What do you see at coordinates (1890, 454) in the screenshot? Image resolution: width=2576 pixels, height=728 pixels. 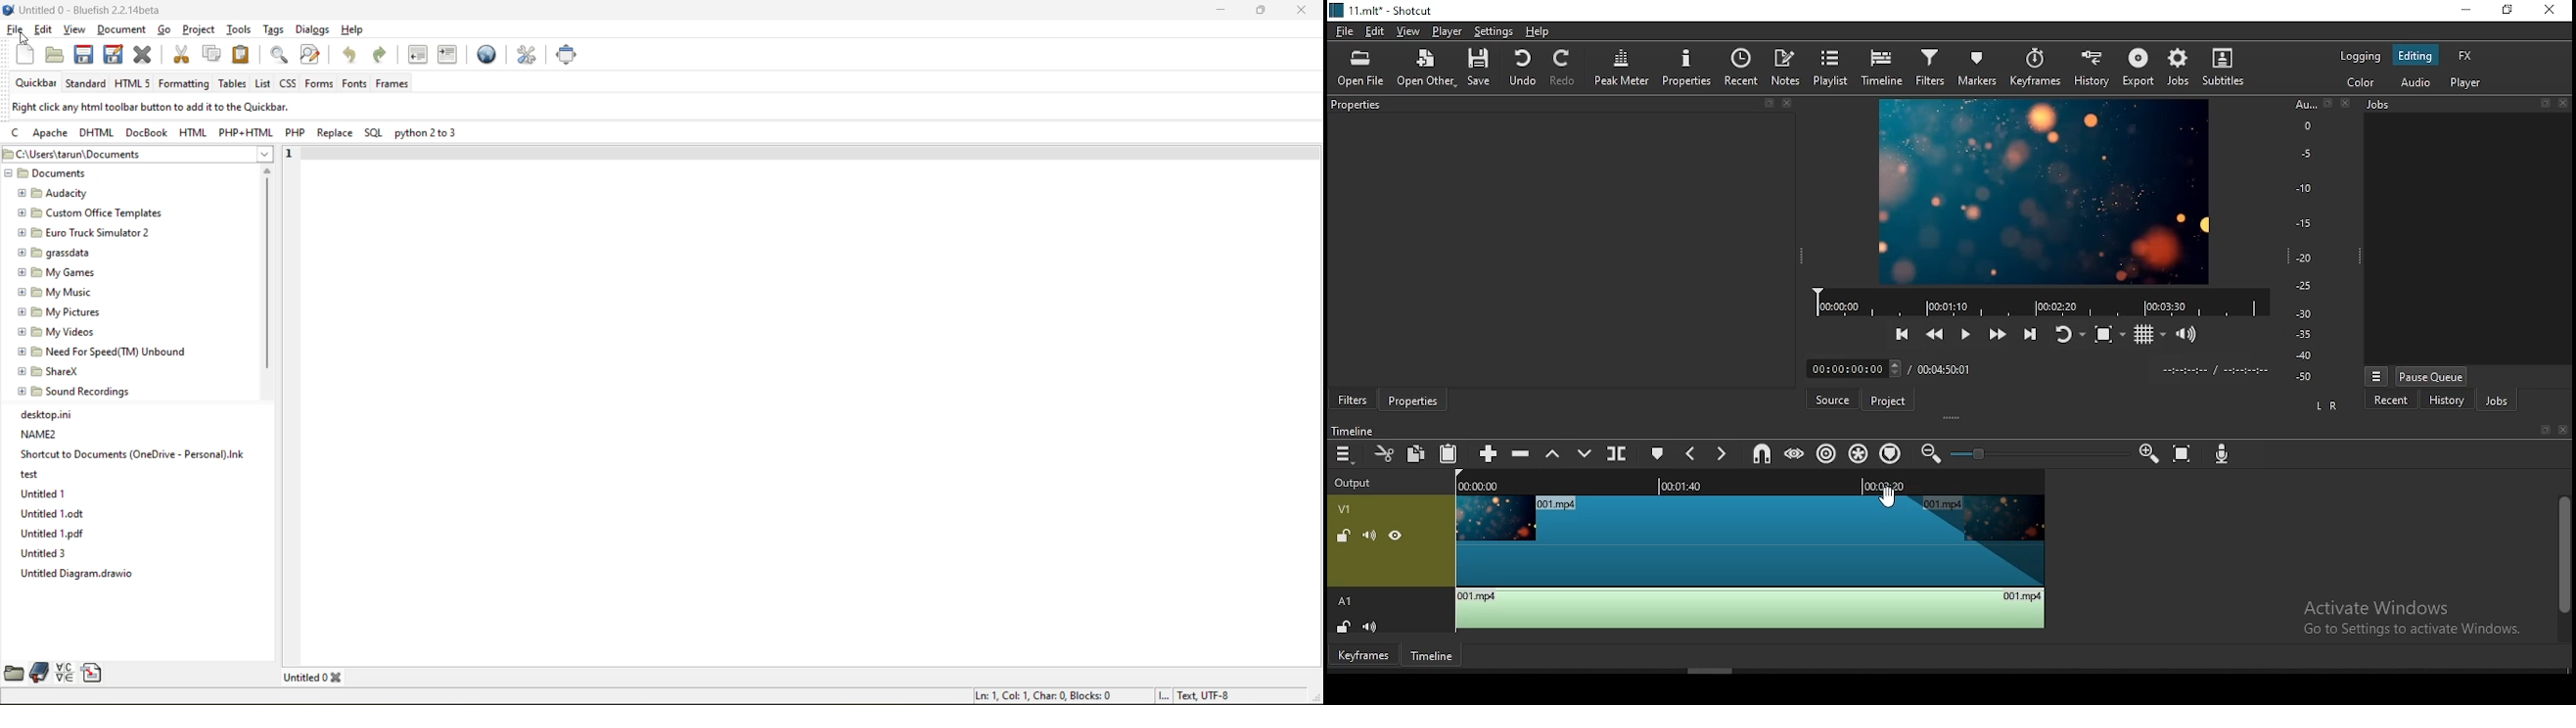 I see `ripple markers` at bounding box center [1890, 454].